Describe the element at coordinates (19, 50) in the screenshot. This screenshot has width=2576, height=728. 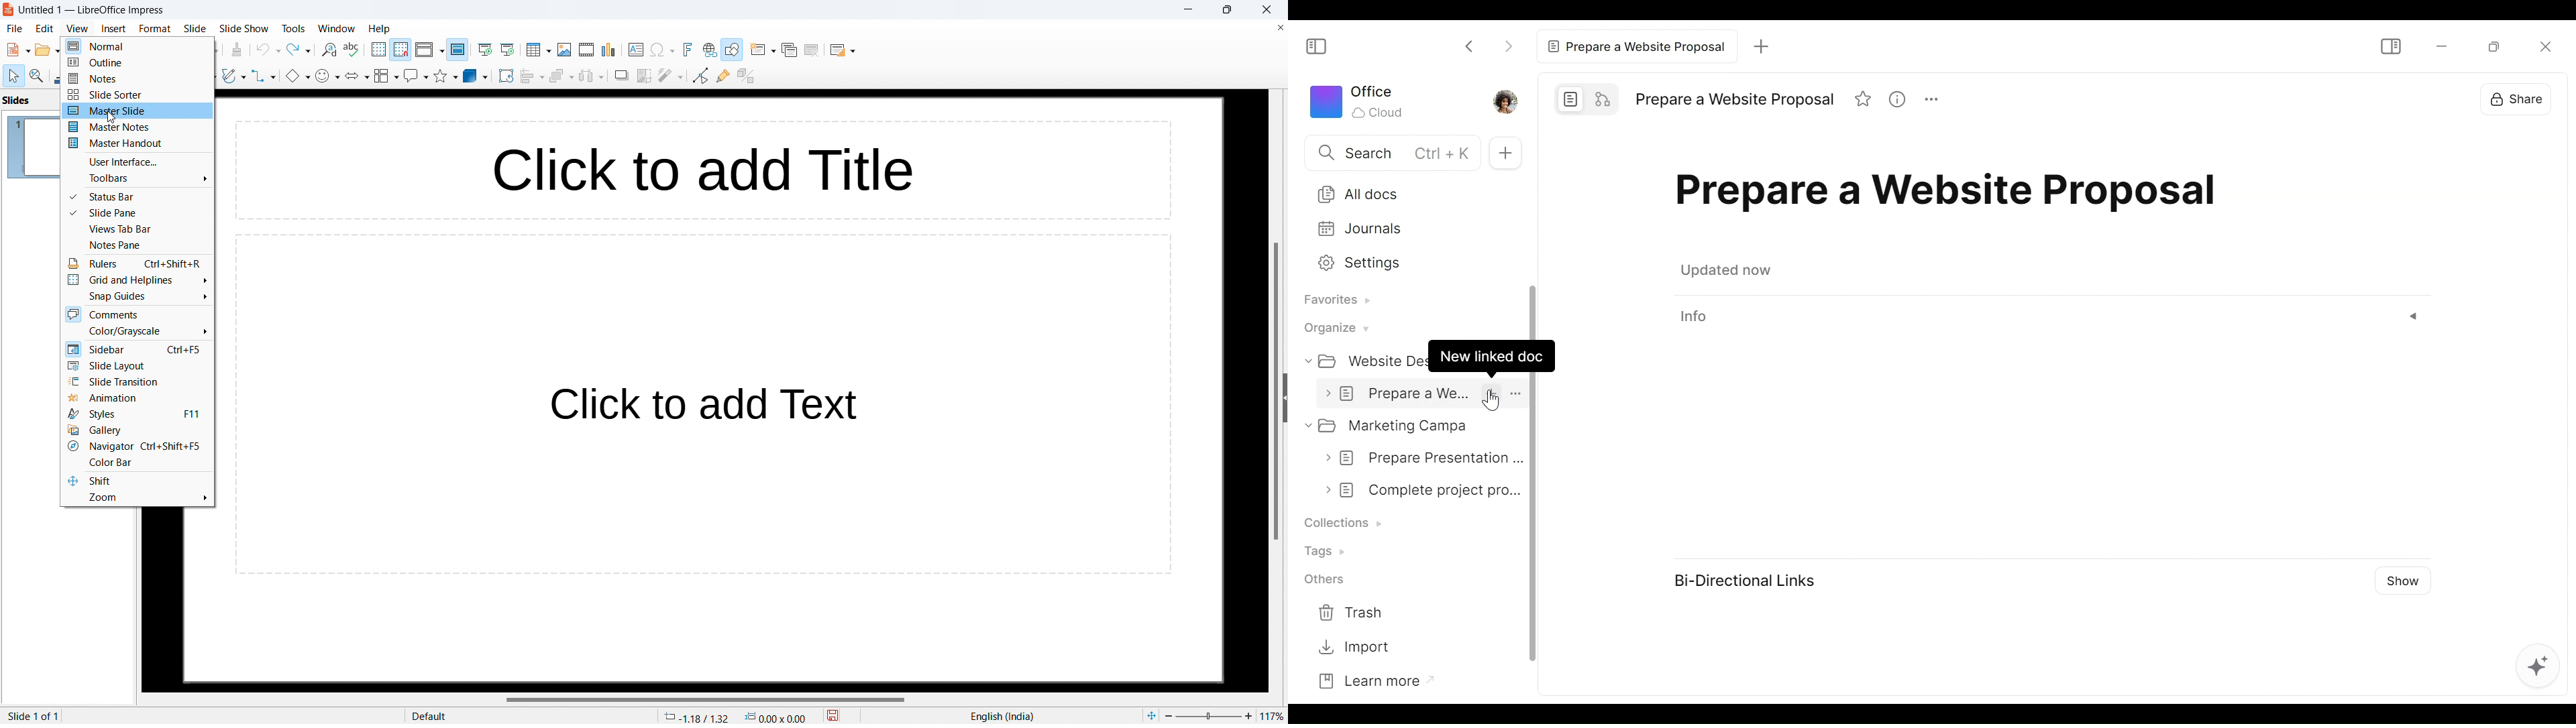
I see `new` at that location.